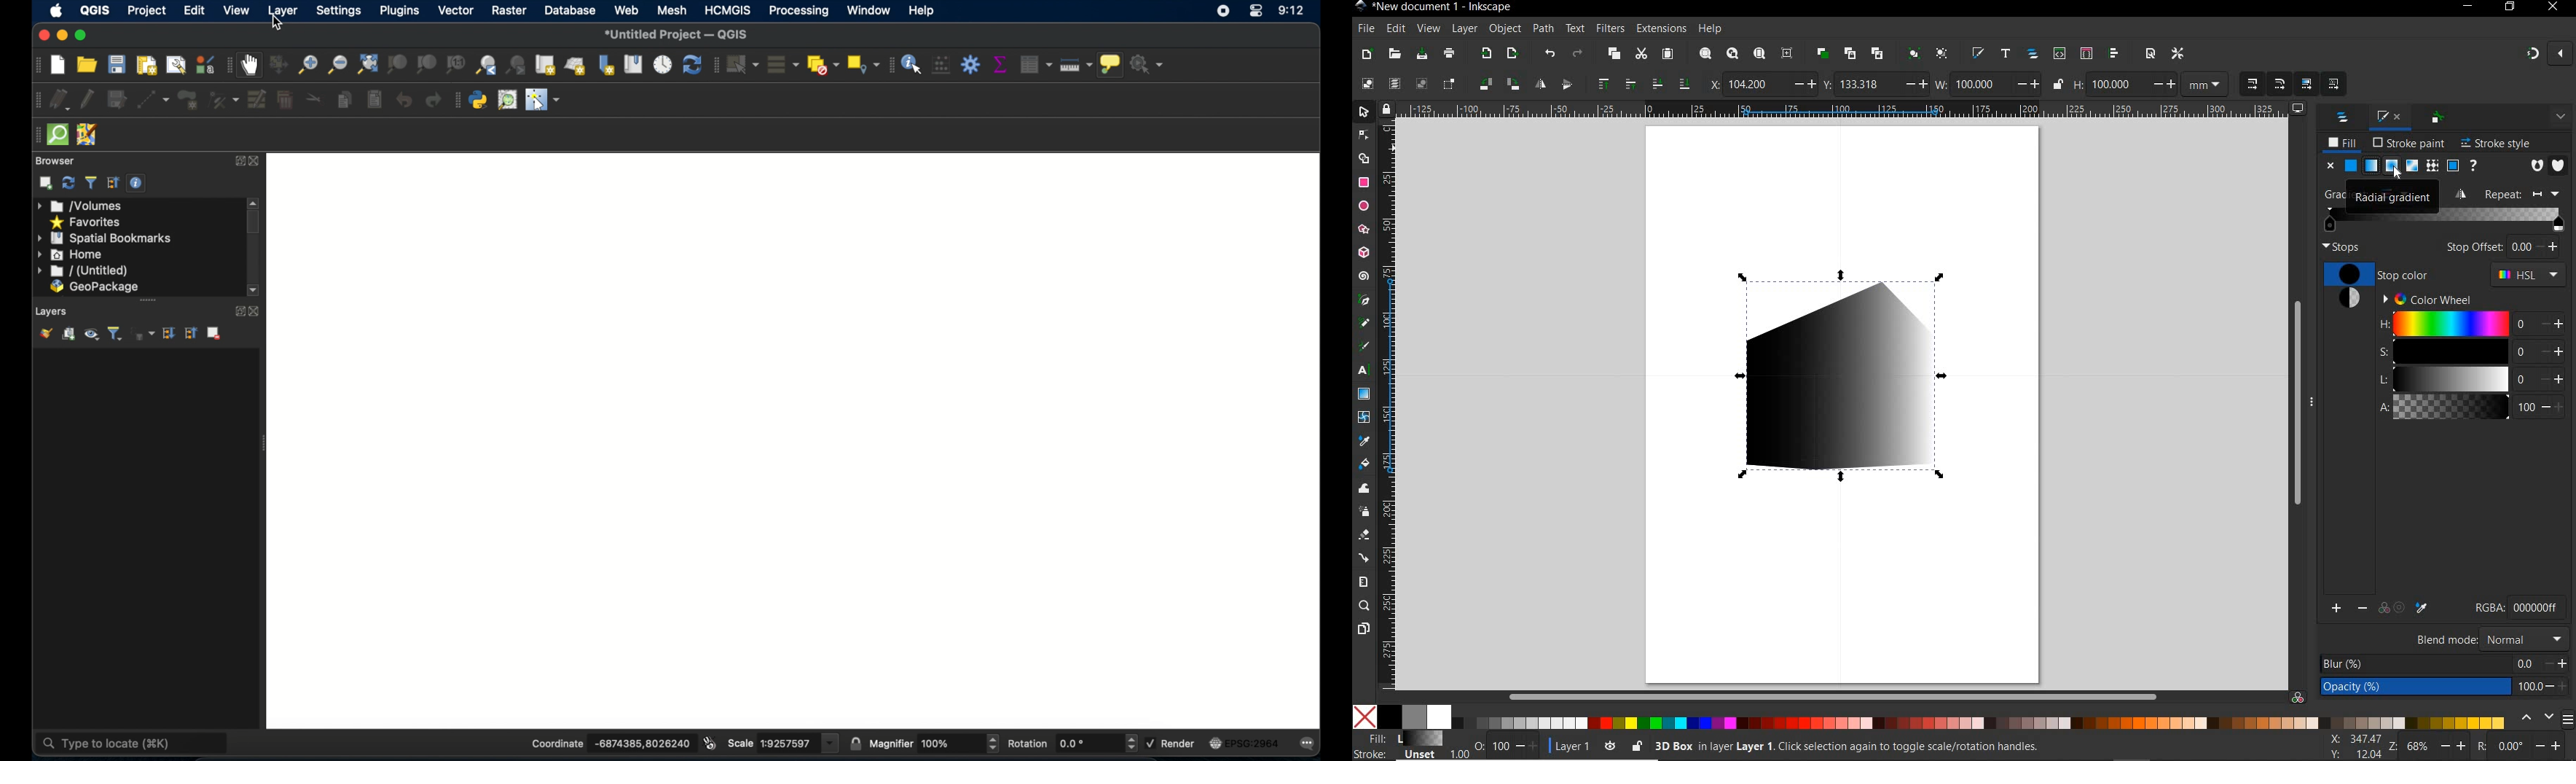 The image size is (2576, 784). What do you see at coordinates (2295, 405) in the screenshot?
I see `SCROLLBAR` at bounding box center [2295, 405].